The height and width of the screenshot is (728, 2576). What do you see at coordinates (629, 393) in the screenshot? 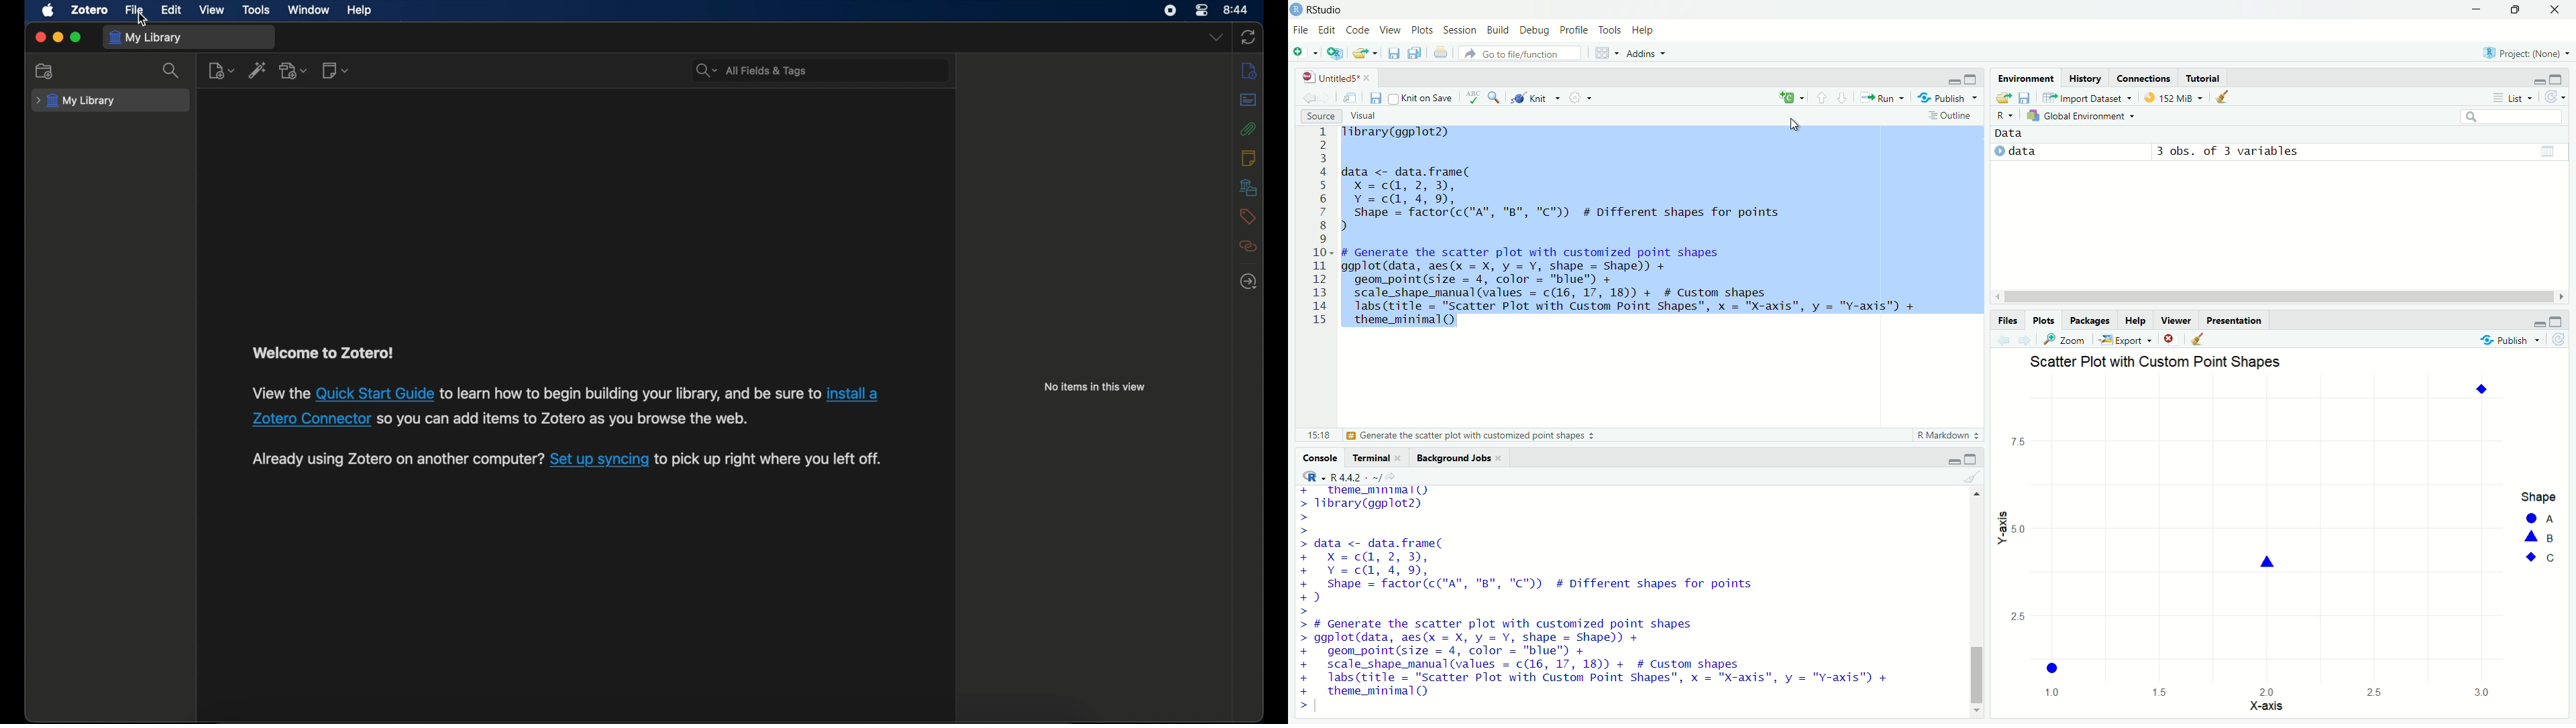
I see `software information` at bounding box center [629, 393].